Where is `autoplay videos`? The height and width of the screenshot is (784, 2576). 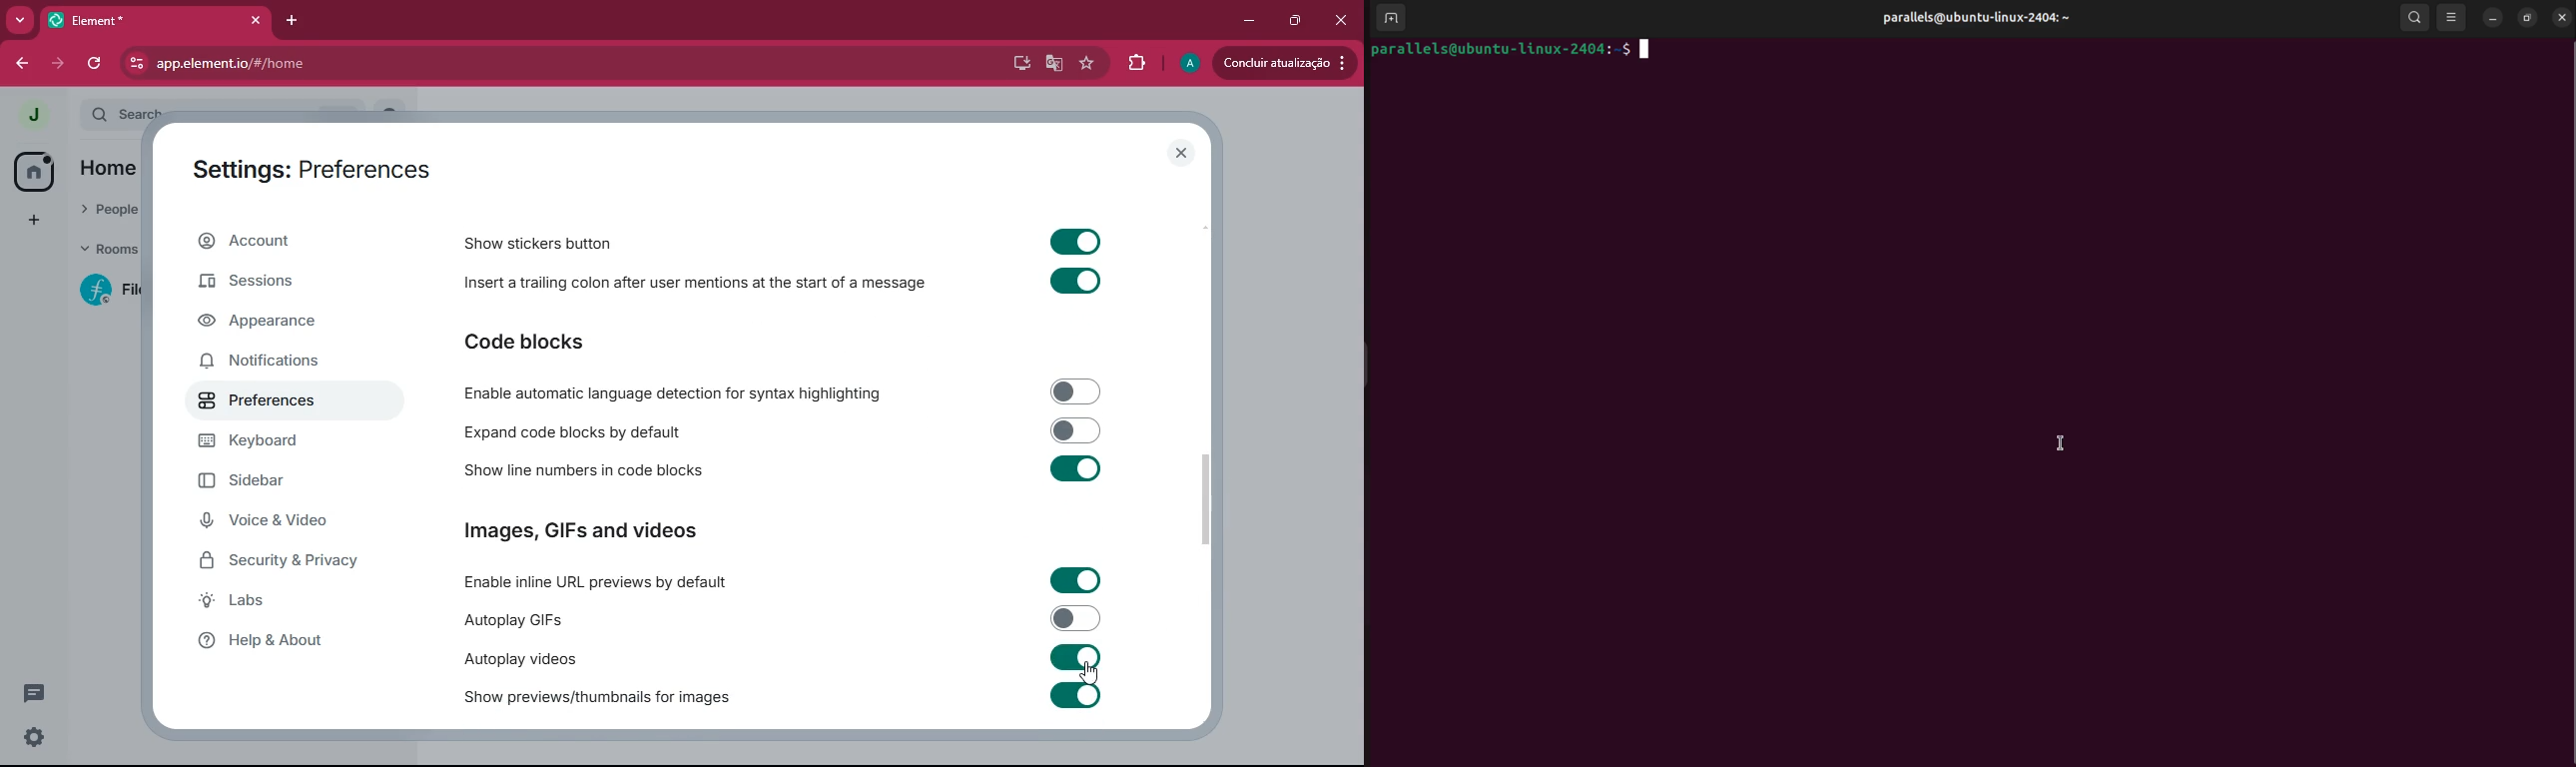
autoplay videos is located at coordinates (517, 658).